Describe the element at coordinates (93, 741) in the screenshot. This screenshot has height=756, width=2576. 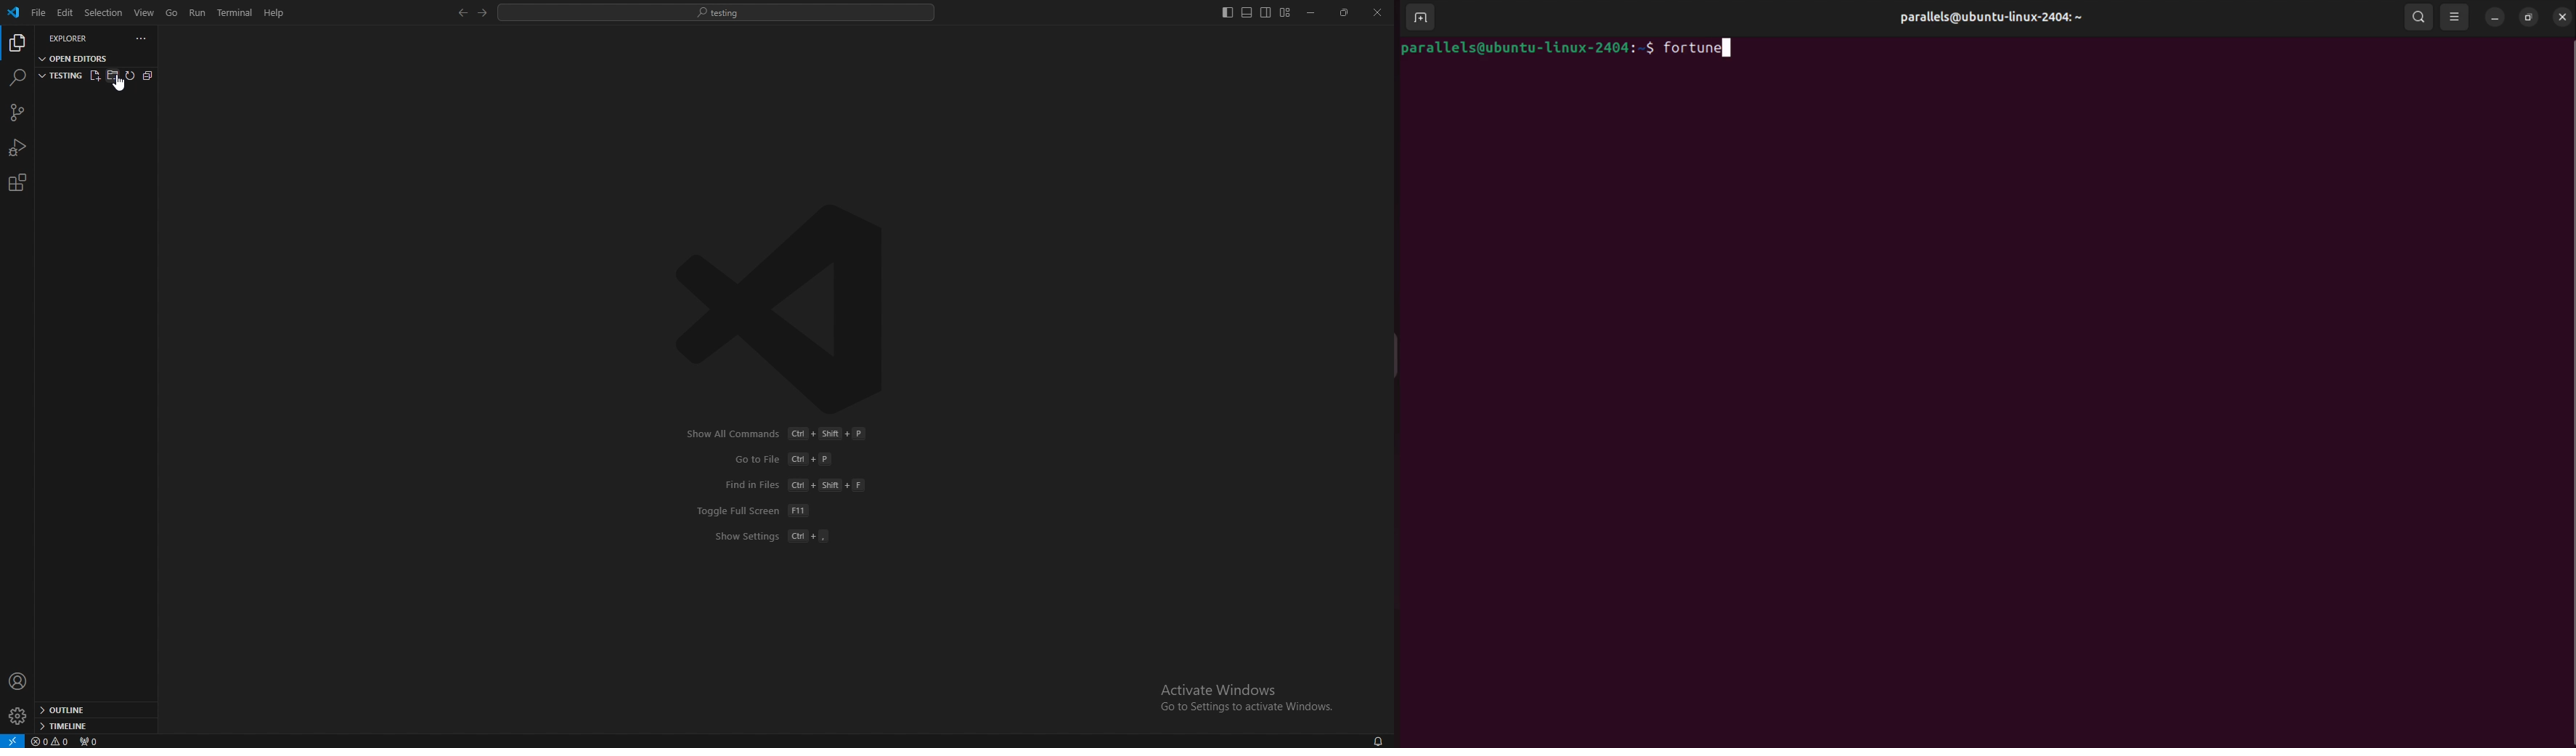
I see `ports forwarded` at that location.